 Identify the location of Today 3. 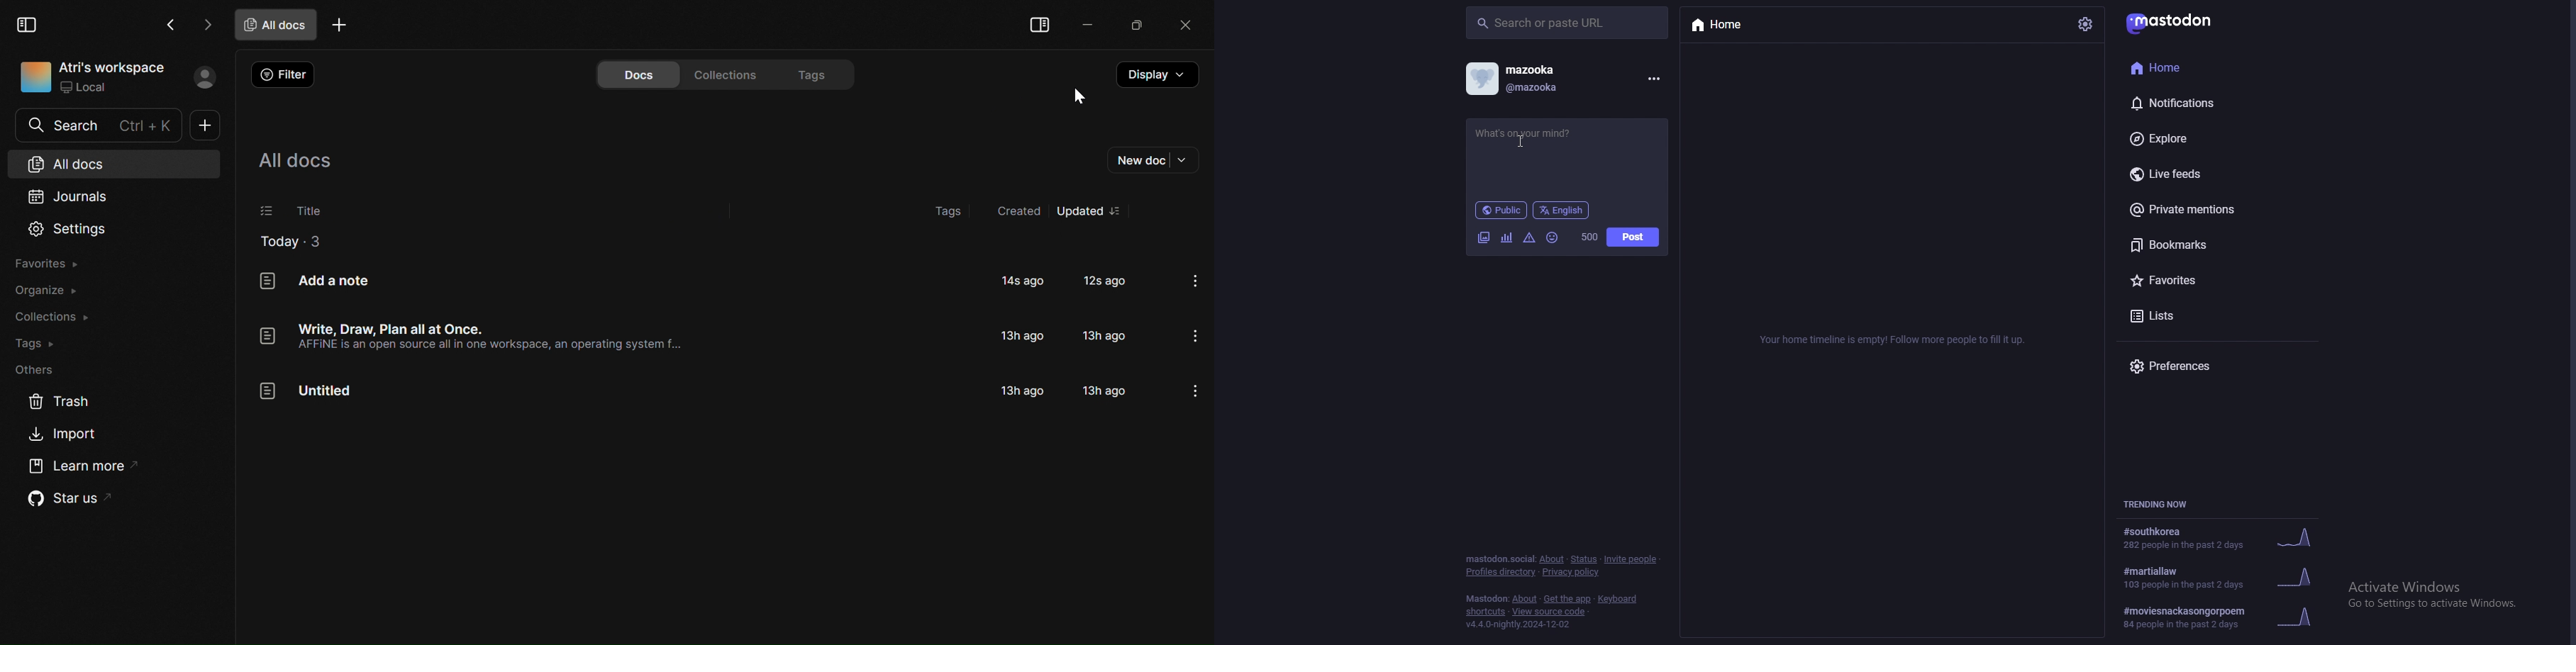
(290, 242).